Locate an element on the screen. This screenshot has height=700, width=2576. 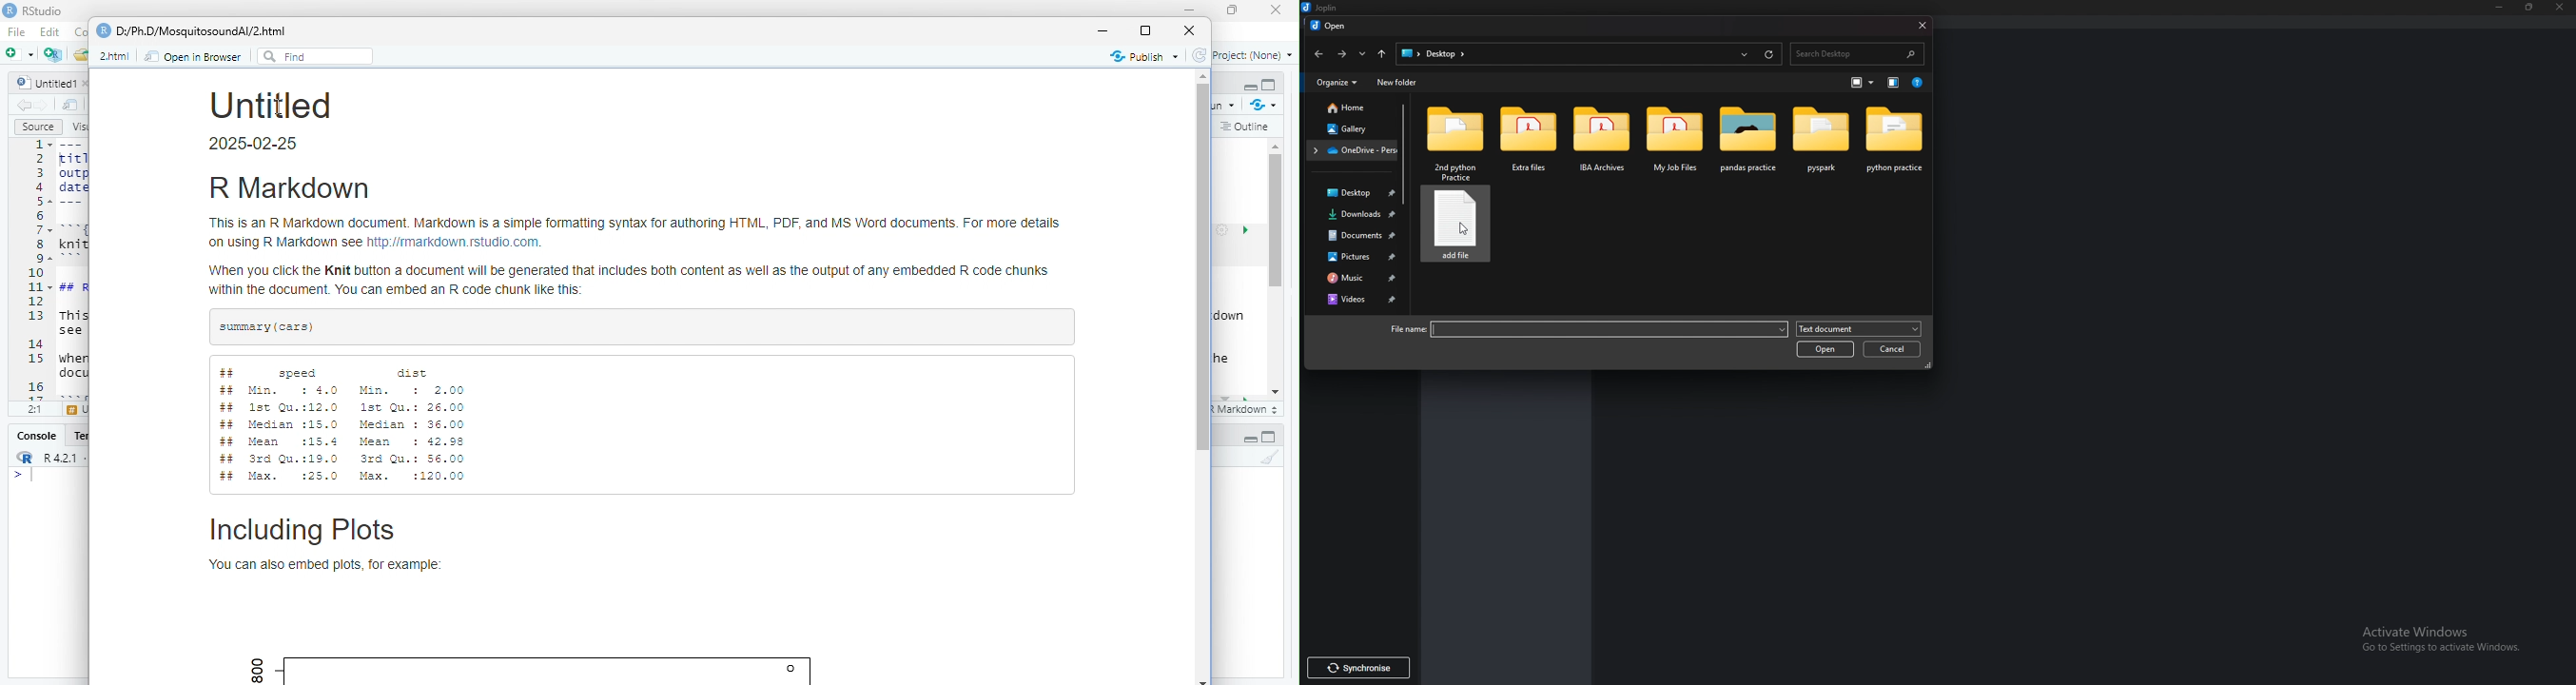
close is located at coordinates (2560, 9).